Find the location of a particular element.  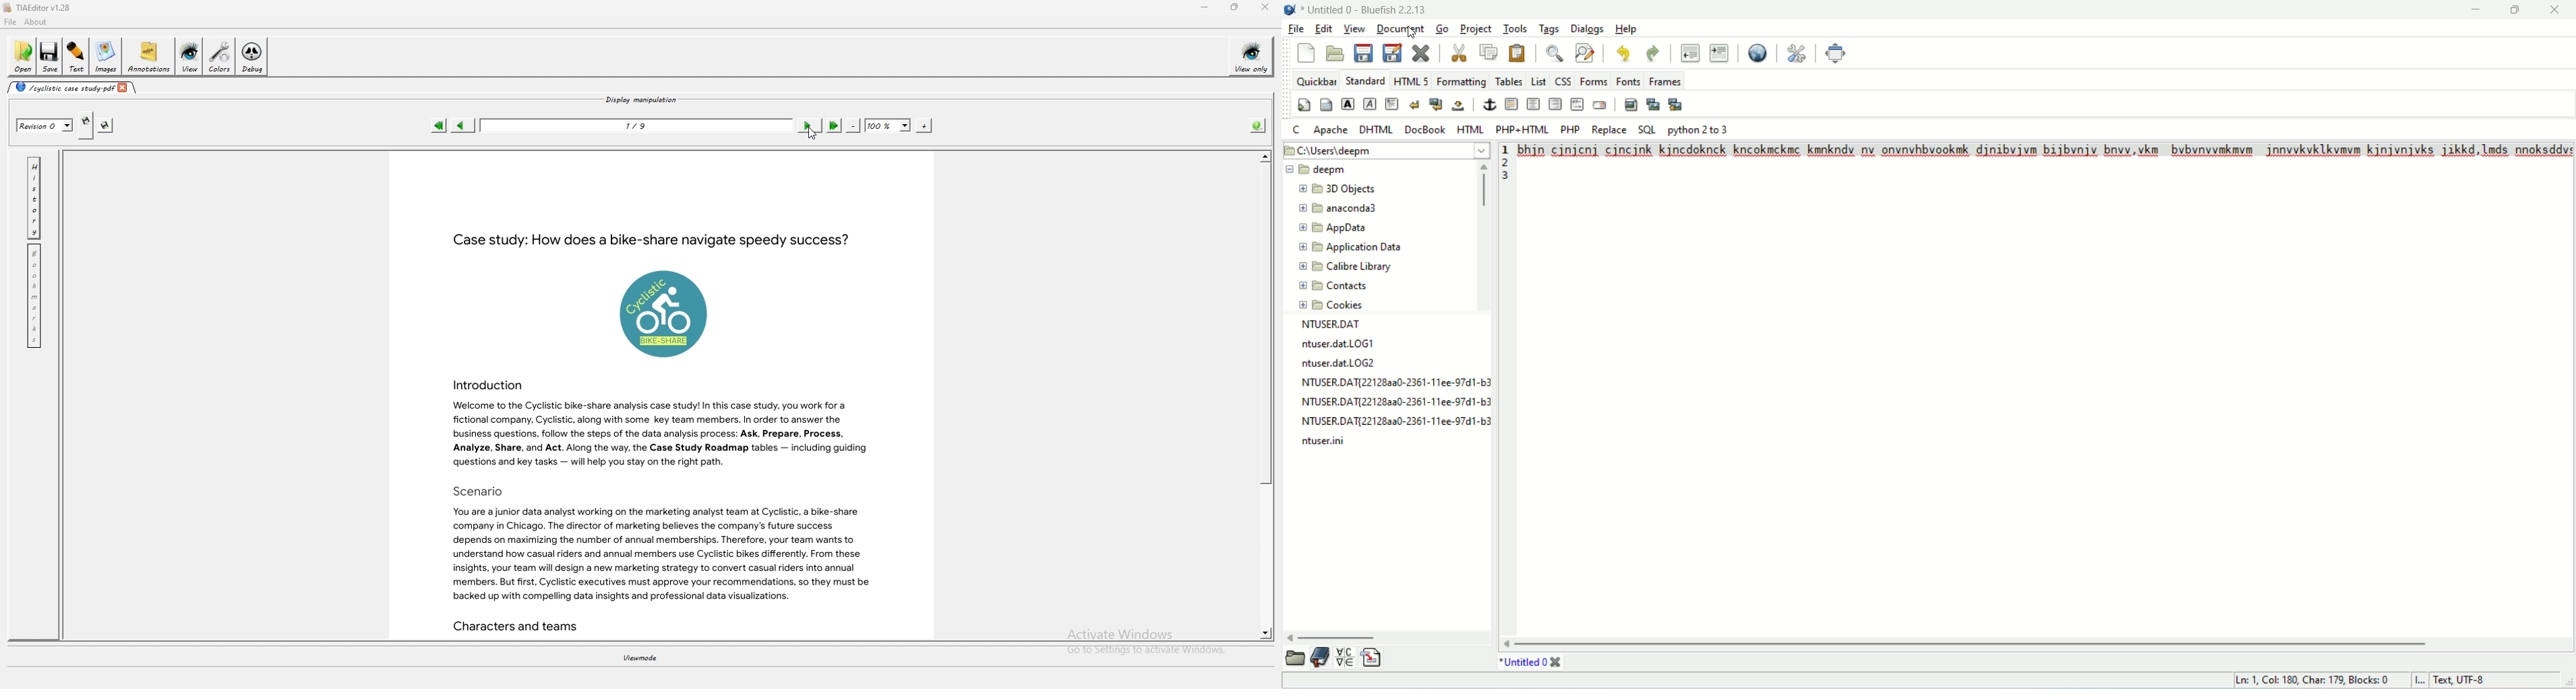

break and clear is located at coordinates (1437, 104).